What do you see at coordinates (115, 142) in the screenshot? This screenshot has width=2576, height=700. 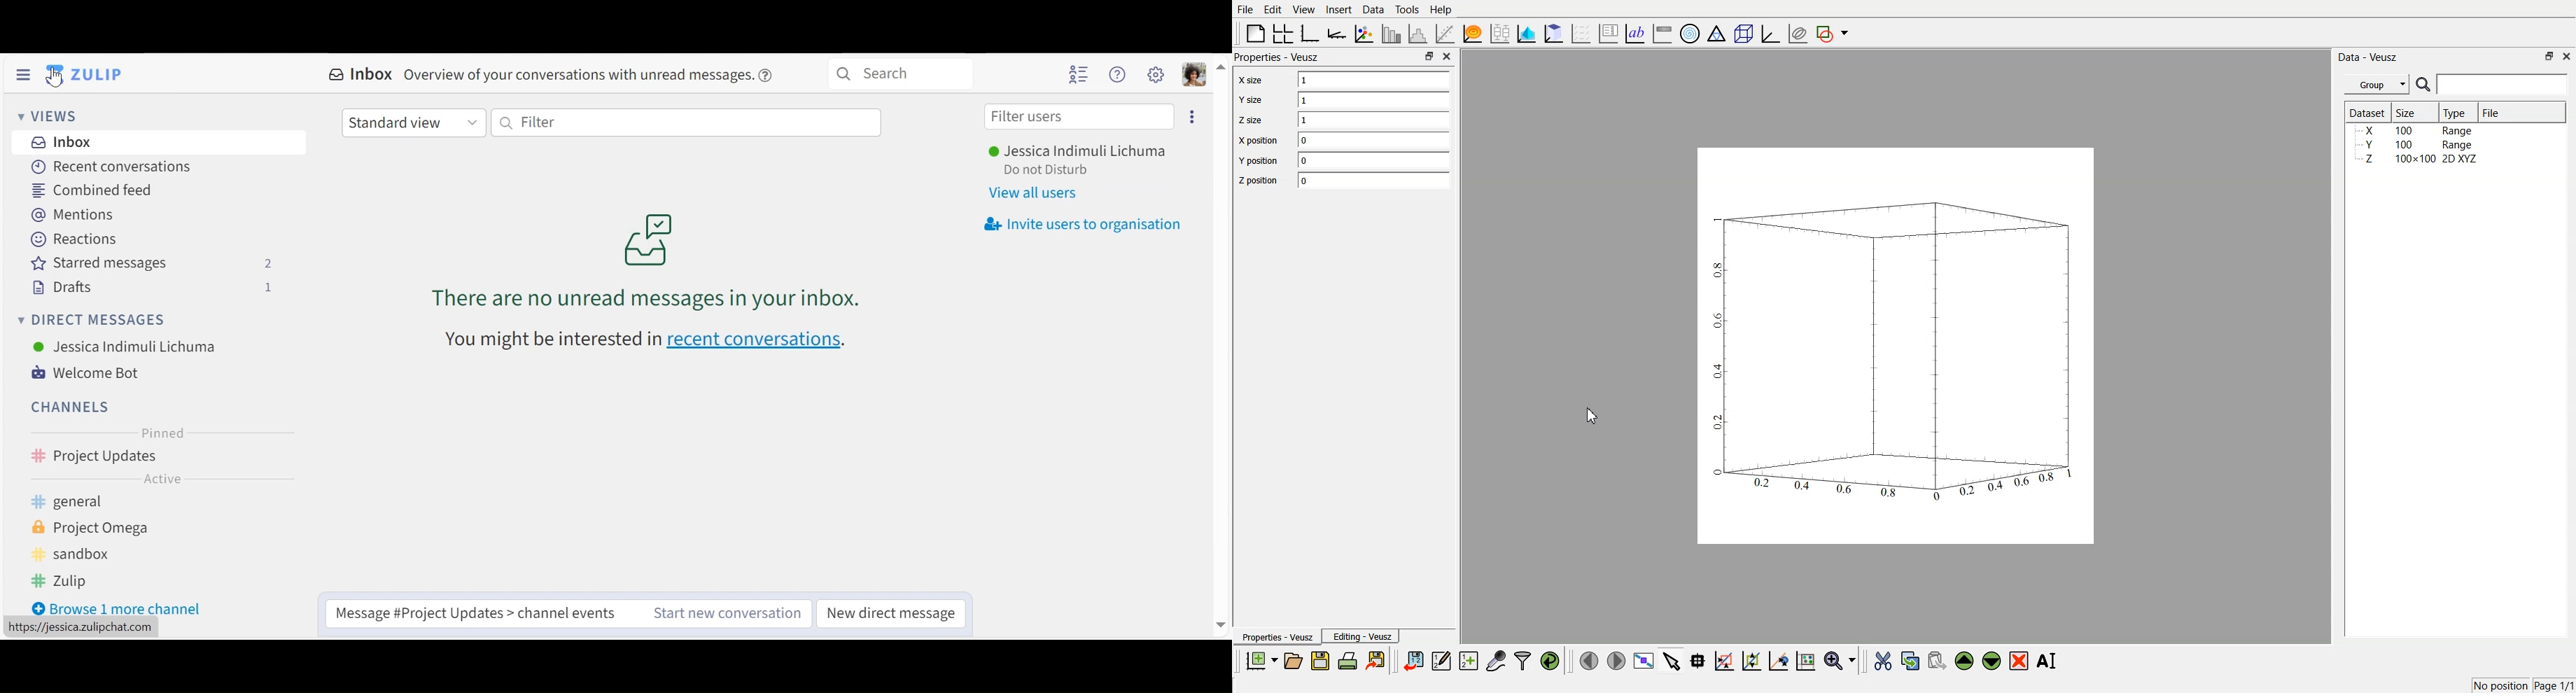 I see `Inbox` at bounding box center [115, 142].